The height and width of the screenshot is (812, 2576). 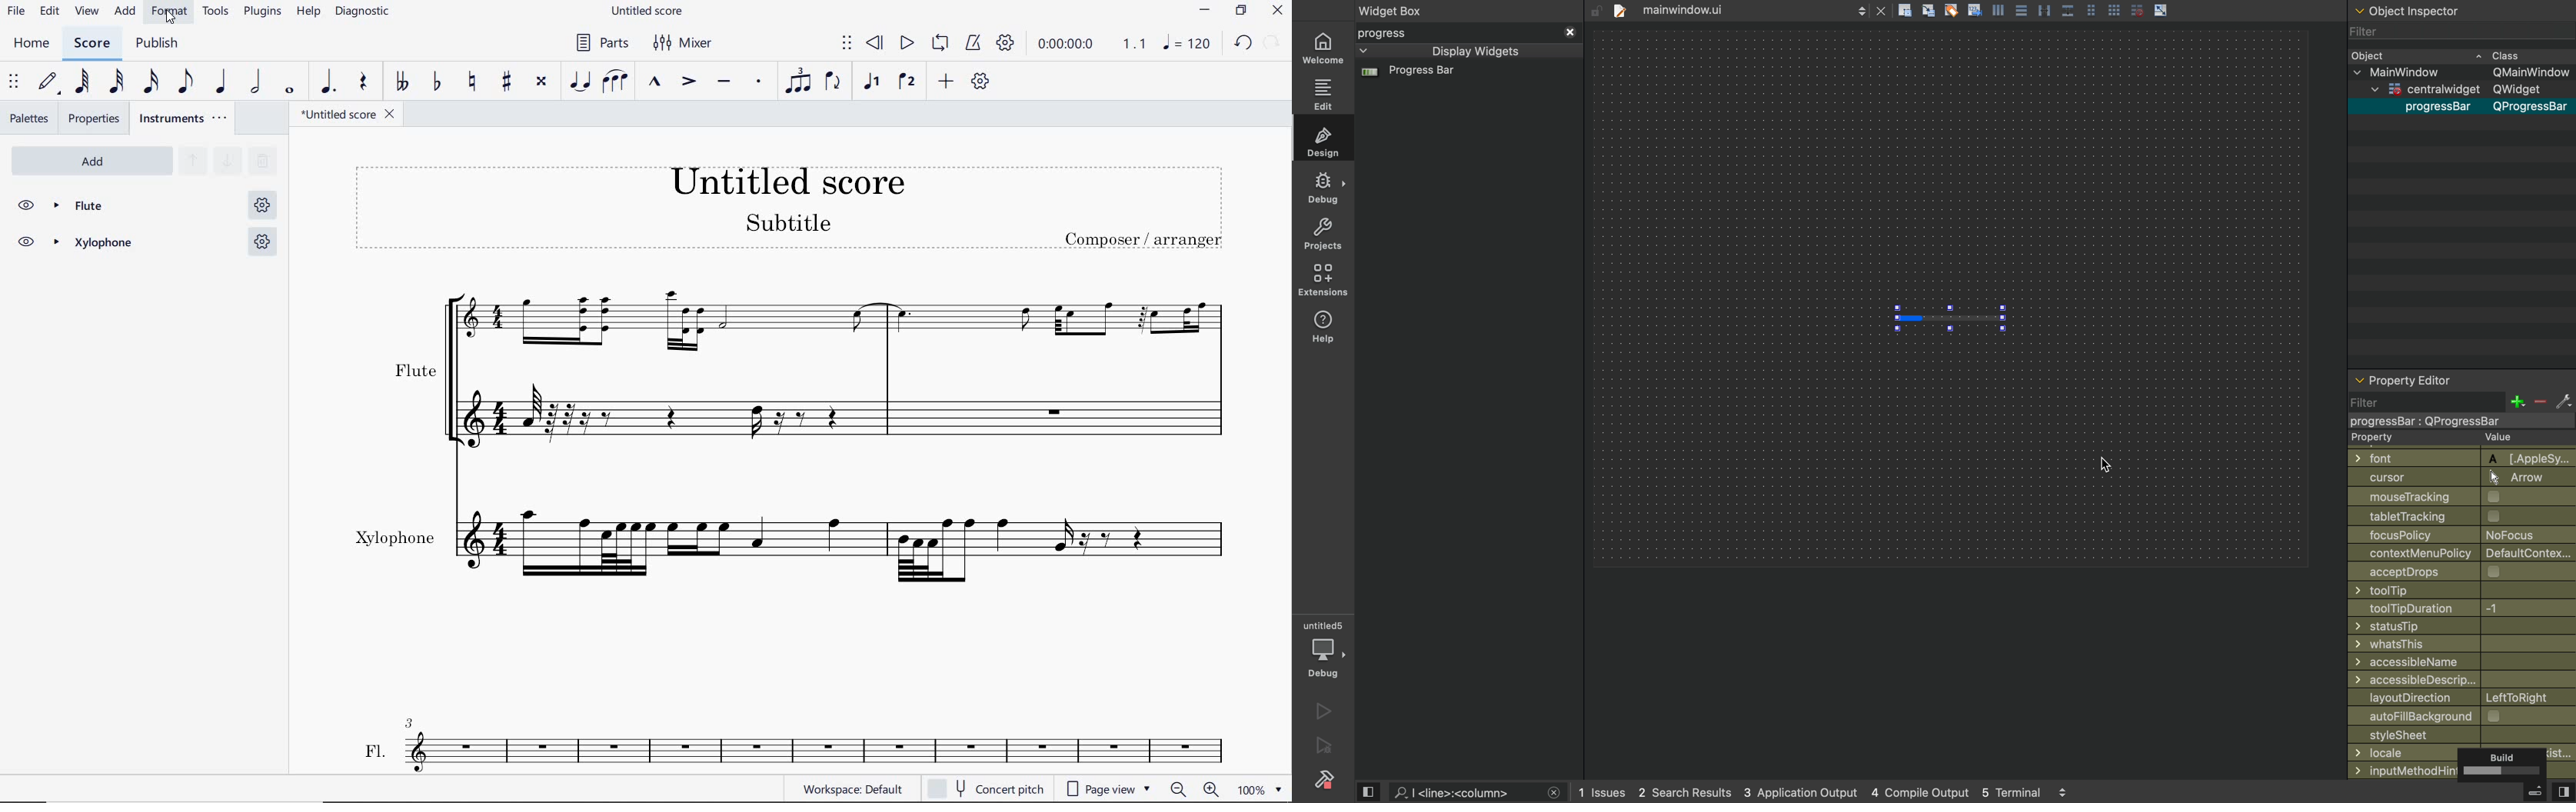 What do you see at coordinates (1185, 45) in the screenshot?
I see `NOTE` at bounding box center [1185, 45].